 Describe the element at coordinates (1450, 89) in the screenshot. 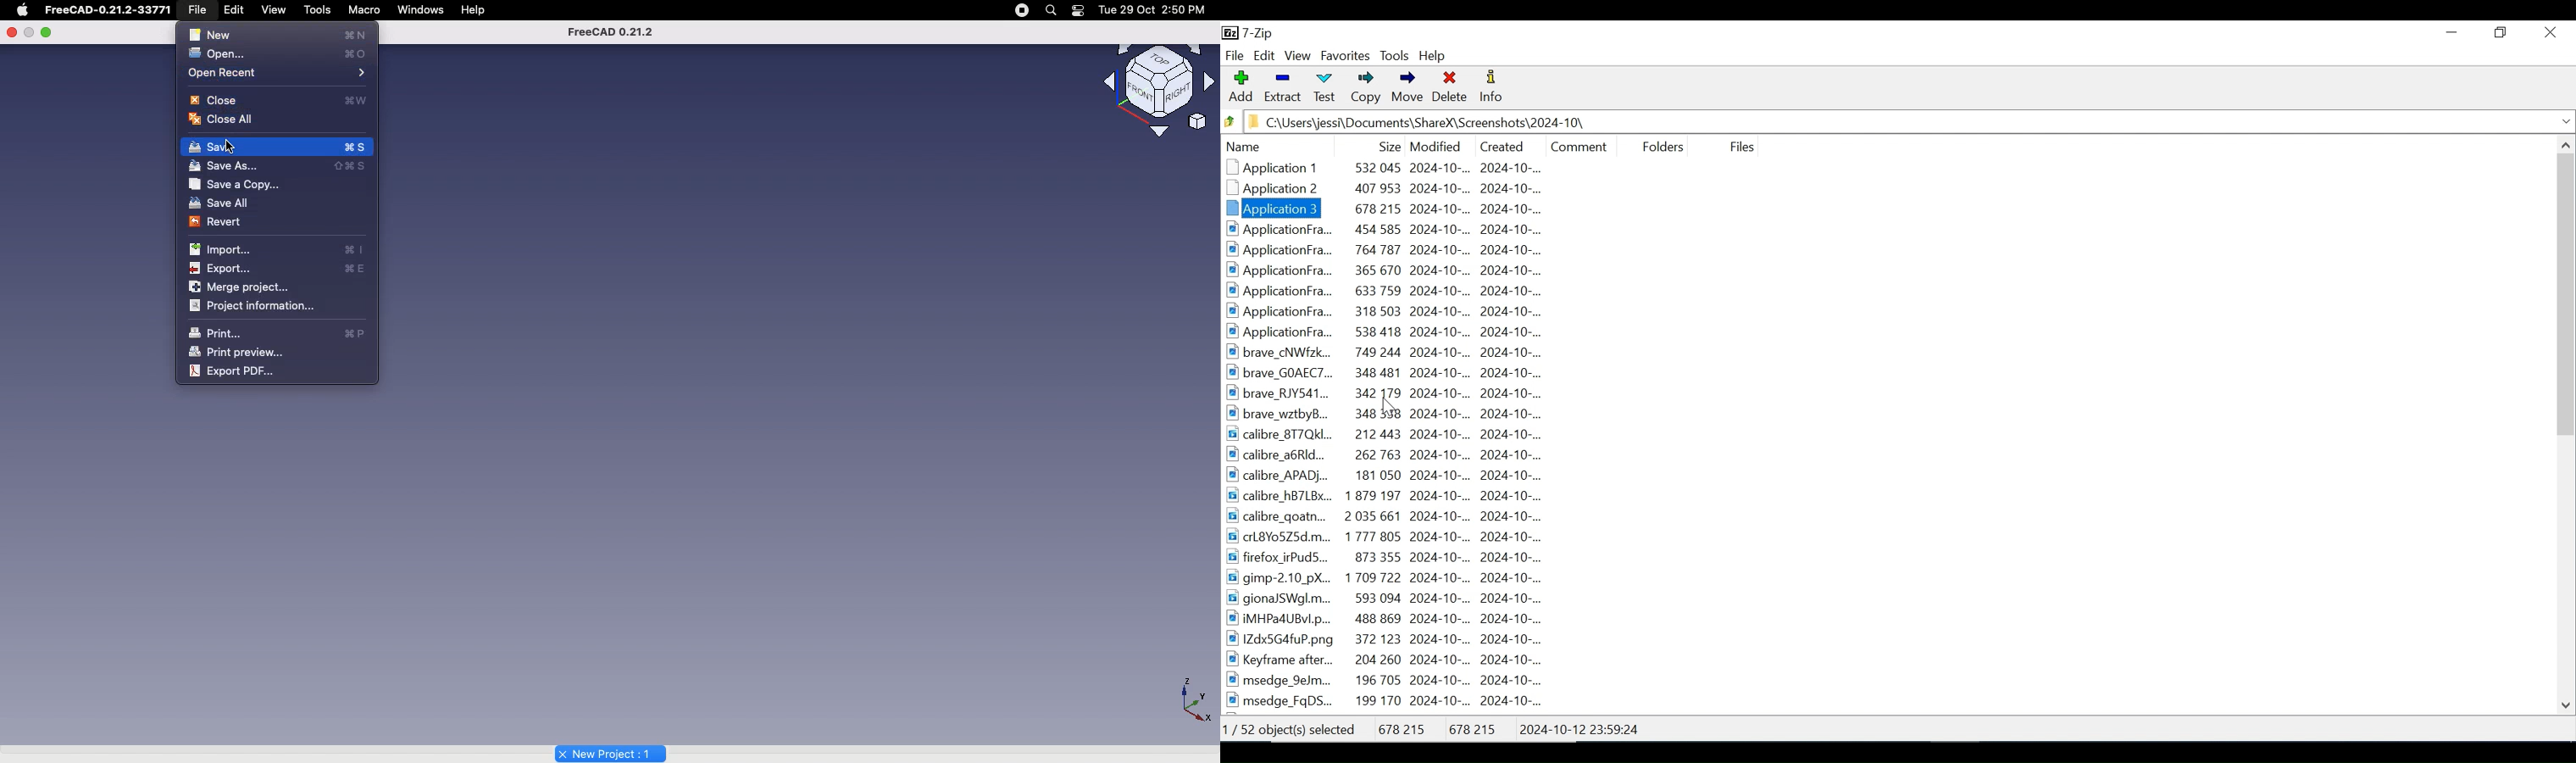

I see `Delete` at that location.